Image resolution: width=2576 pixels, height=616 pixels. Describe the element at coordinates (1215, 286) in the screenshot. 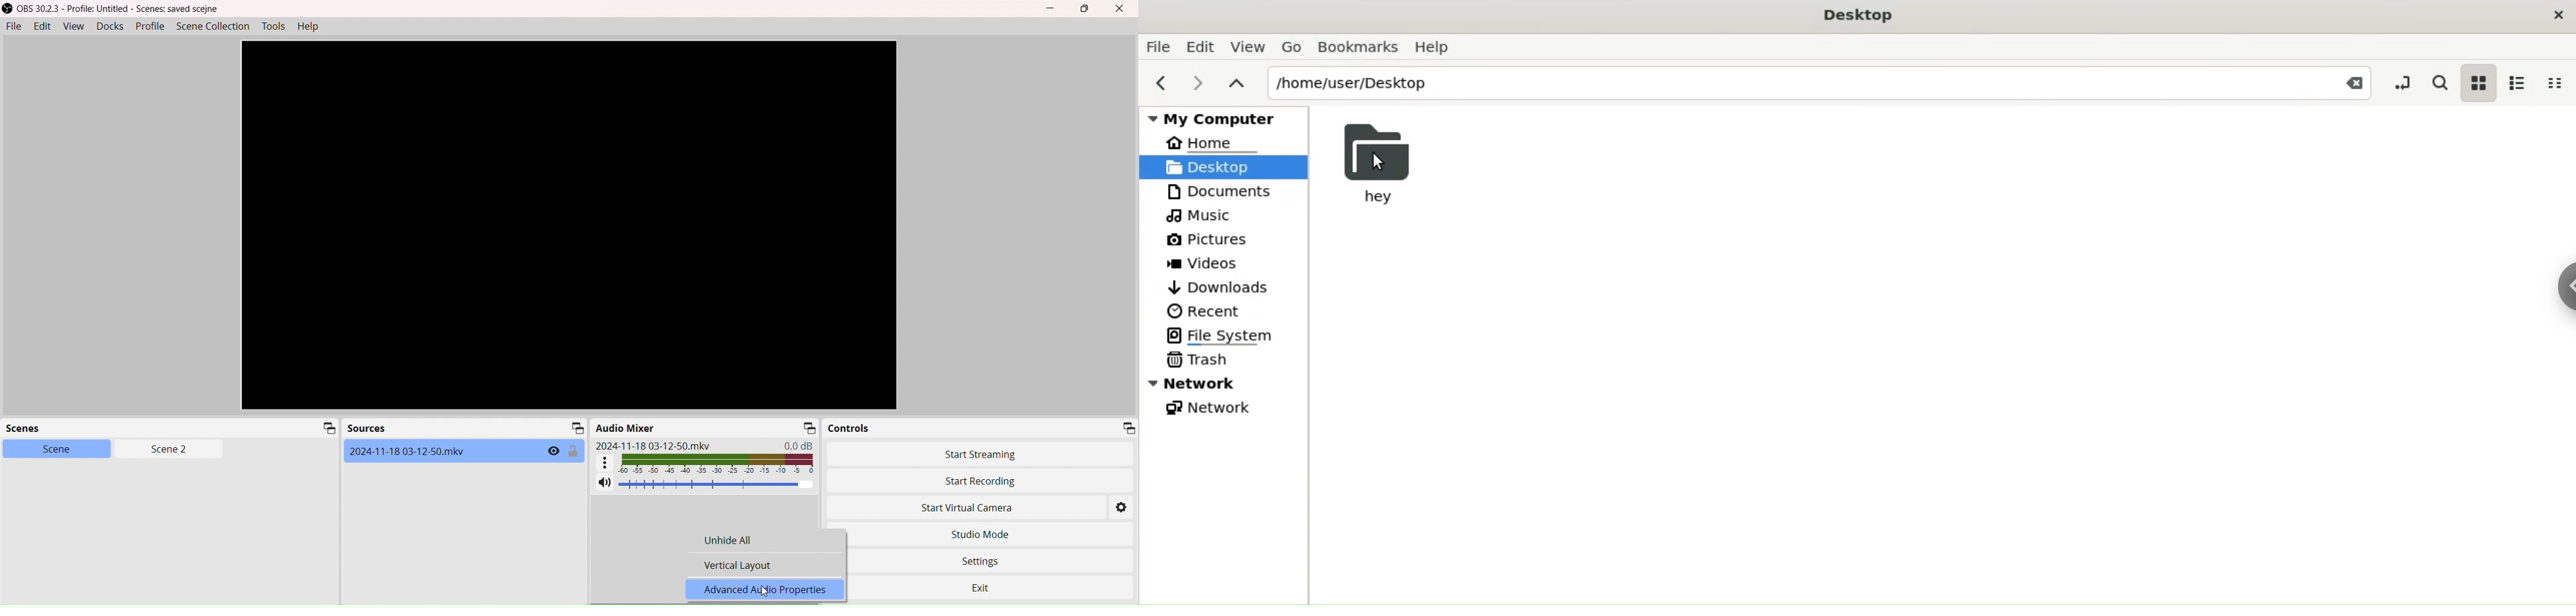

I see `Downloads` at that location.